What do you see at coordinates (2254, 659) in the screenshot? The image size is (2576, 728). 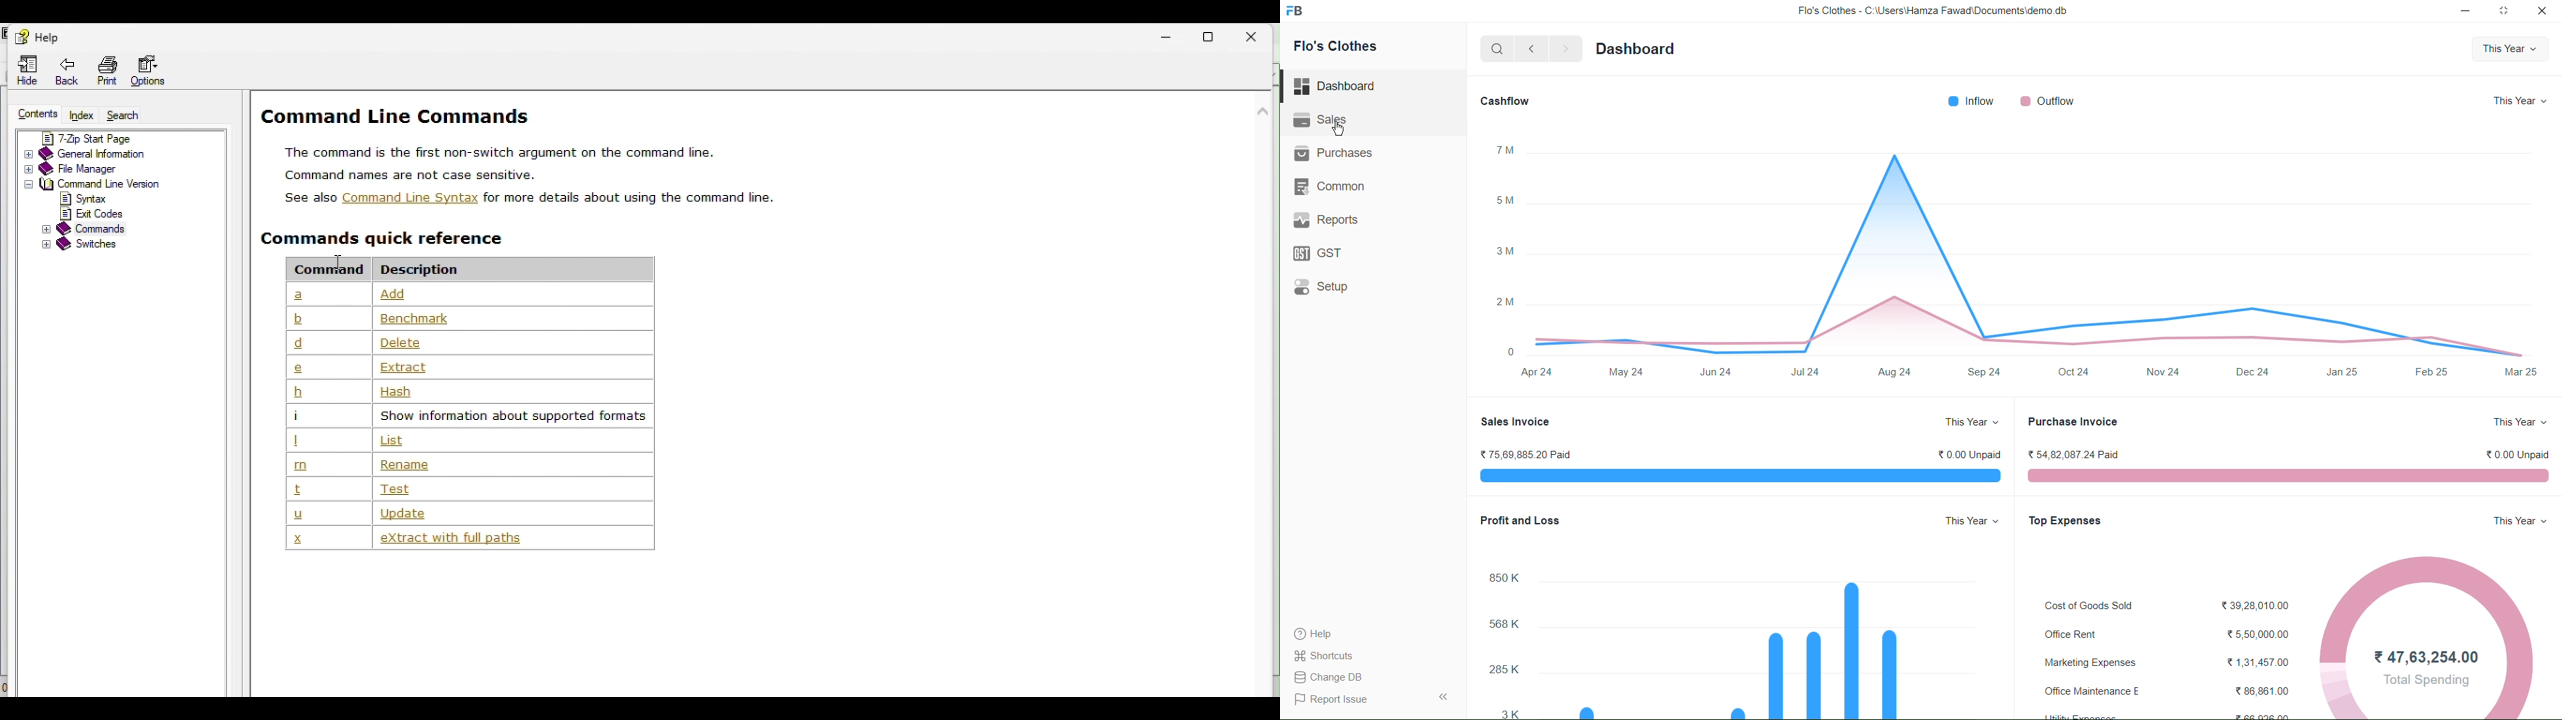 I see `Rs. 1,31,457.00` at bounding box center [2254, 659].